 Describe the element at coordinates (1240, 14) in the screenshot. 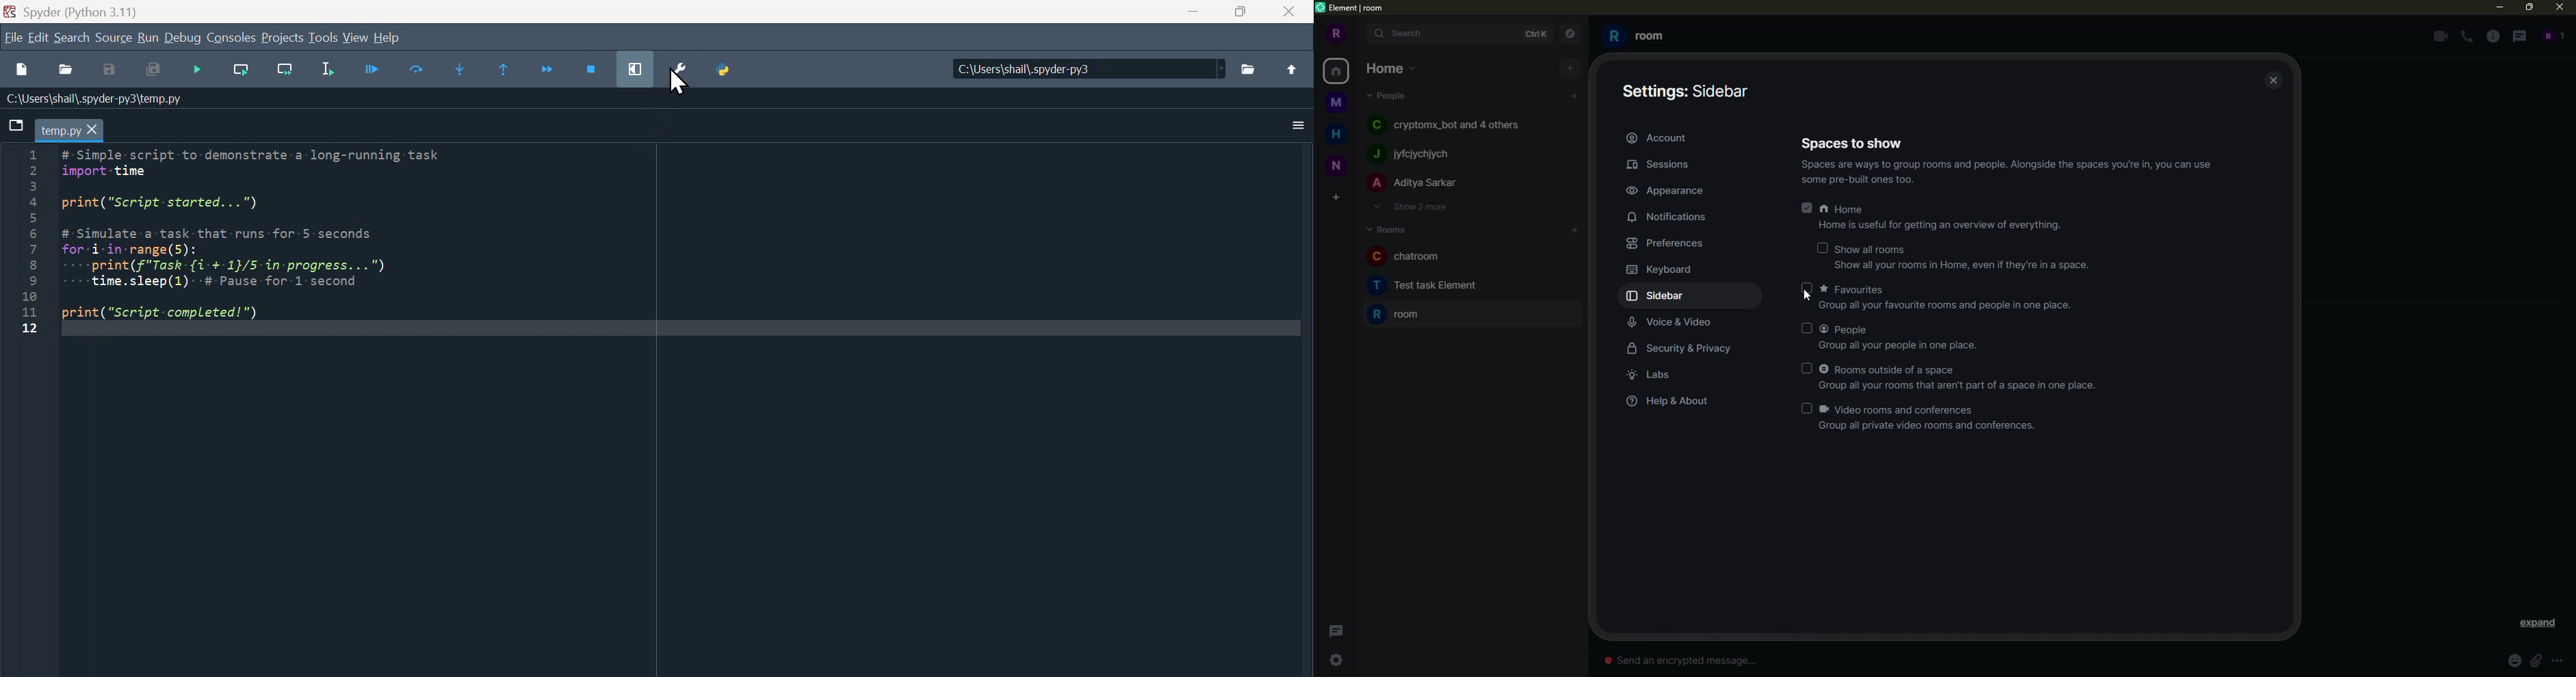

I see `Maximise` at that location.